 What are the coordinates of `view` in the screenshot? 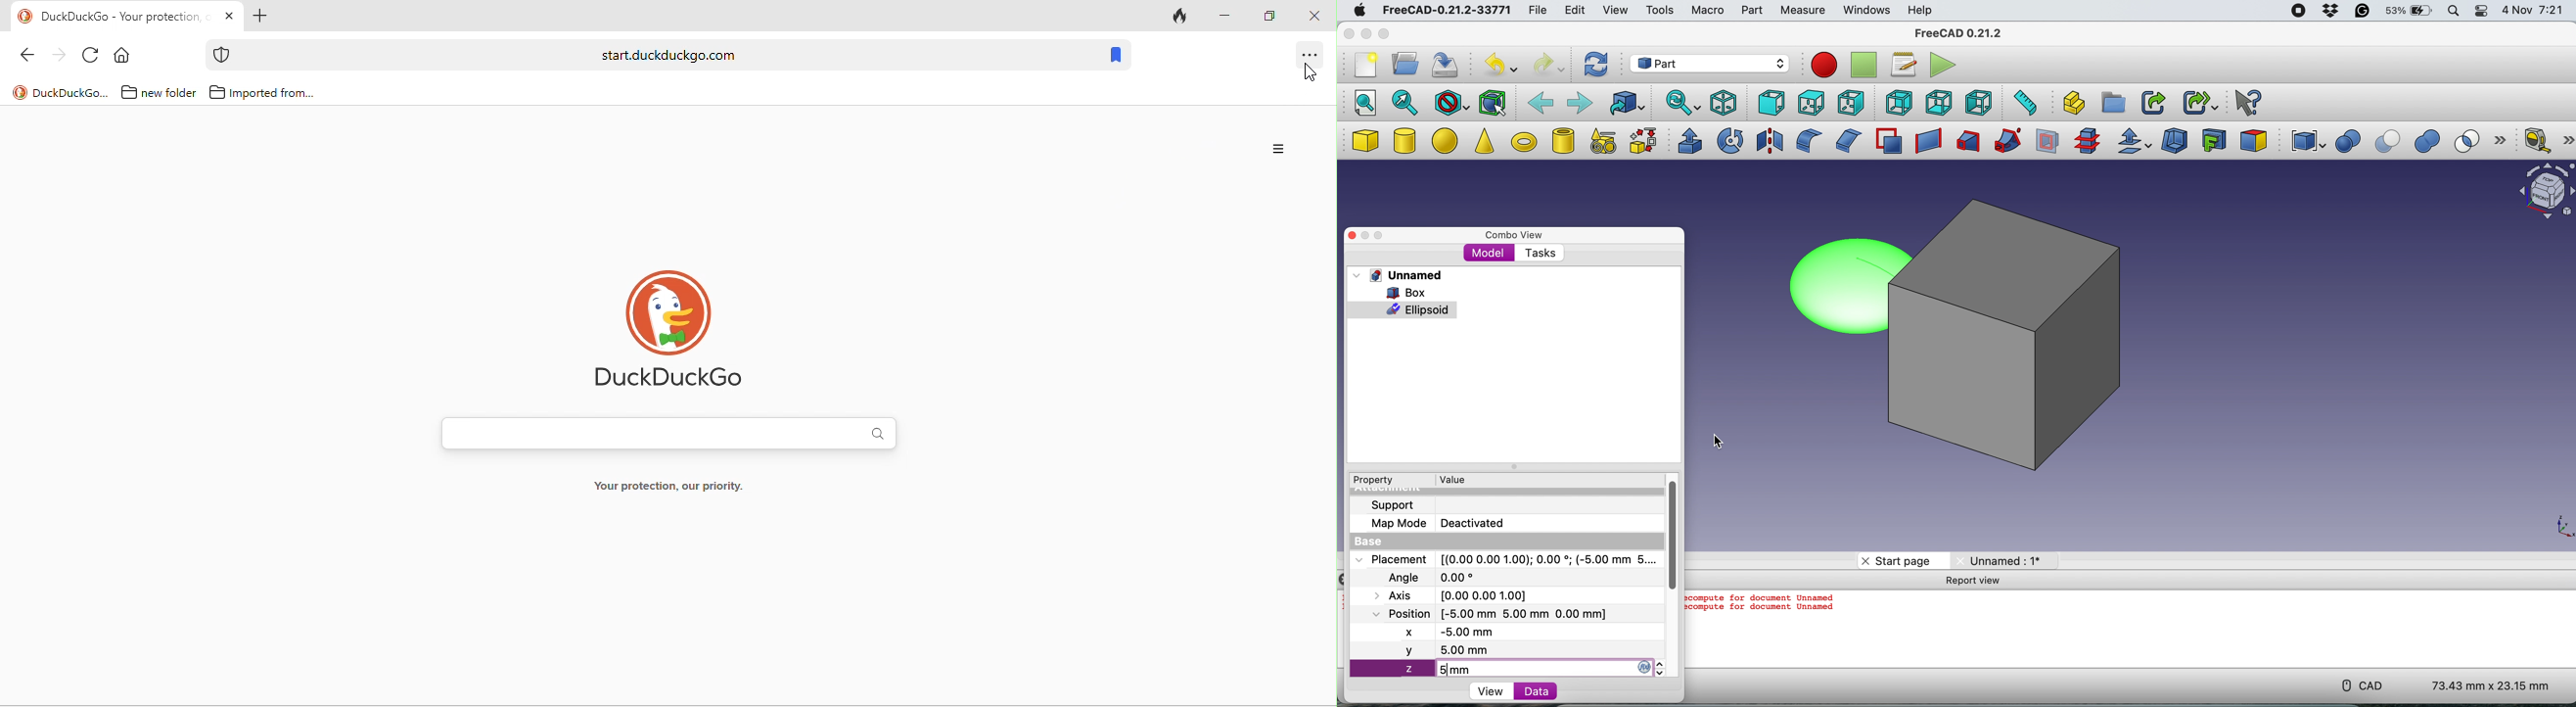 It's located at (1494, 690).